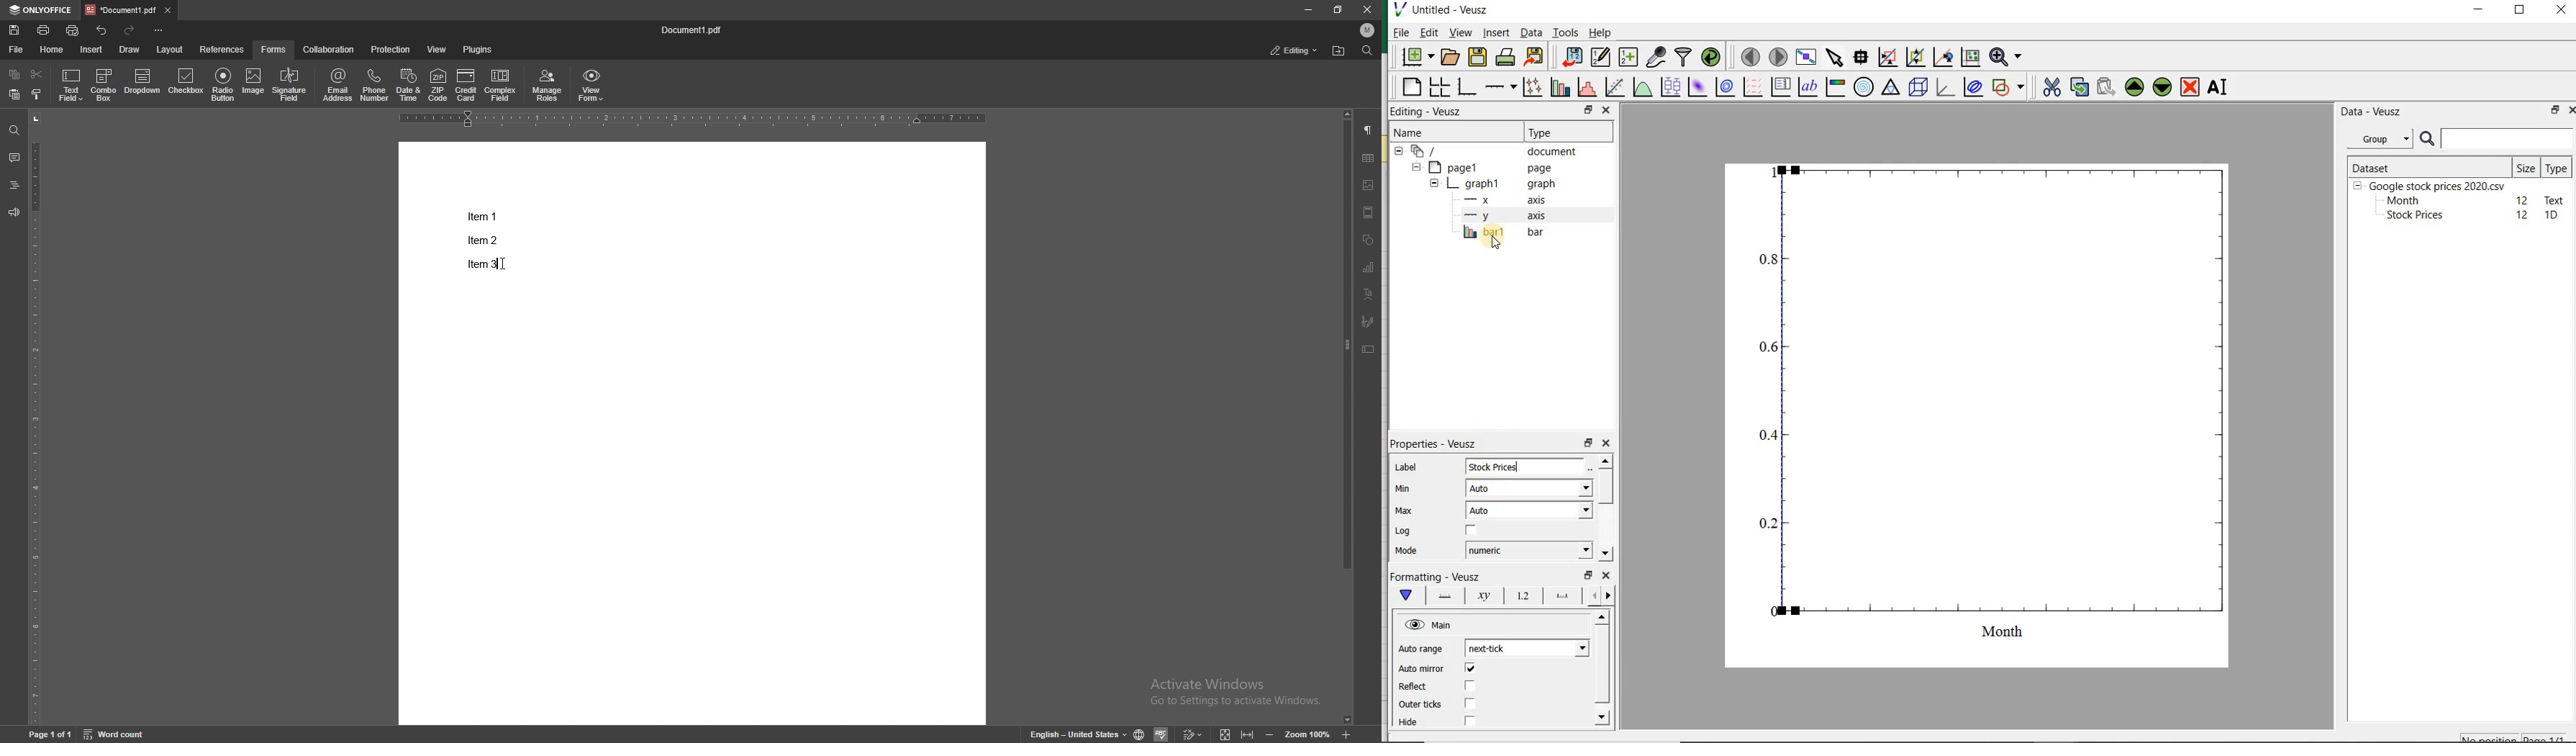 This screenshot has width=2576, height=756. Describe the element at coordinates (159, 31) in the screenshot. I see `customize toolbar` at that location.